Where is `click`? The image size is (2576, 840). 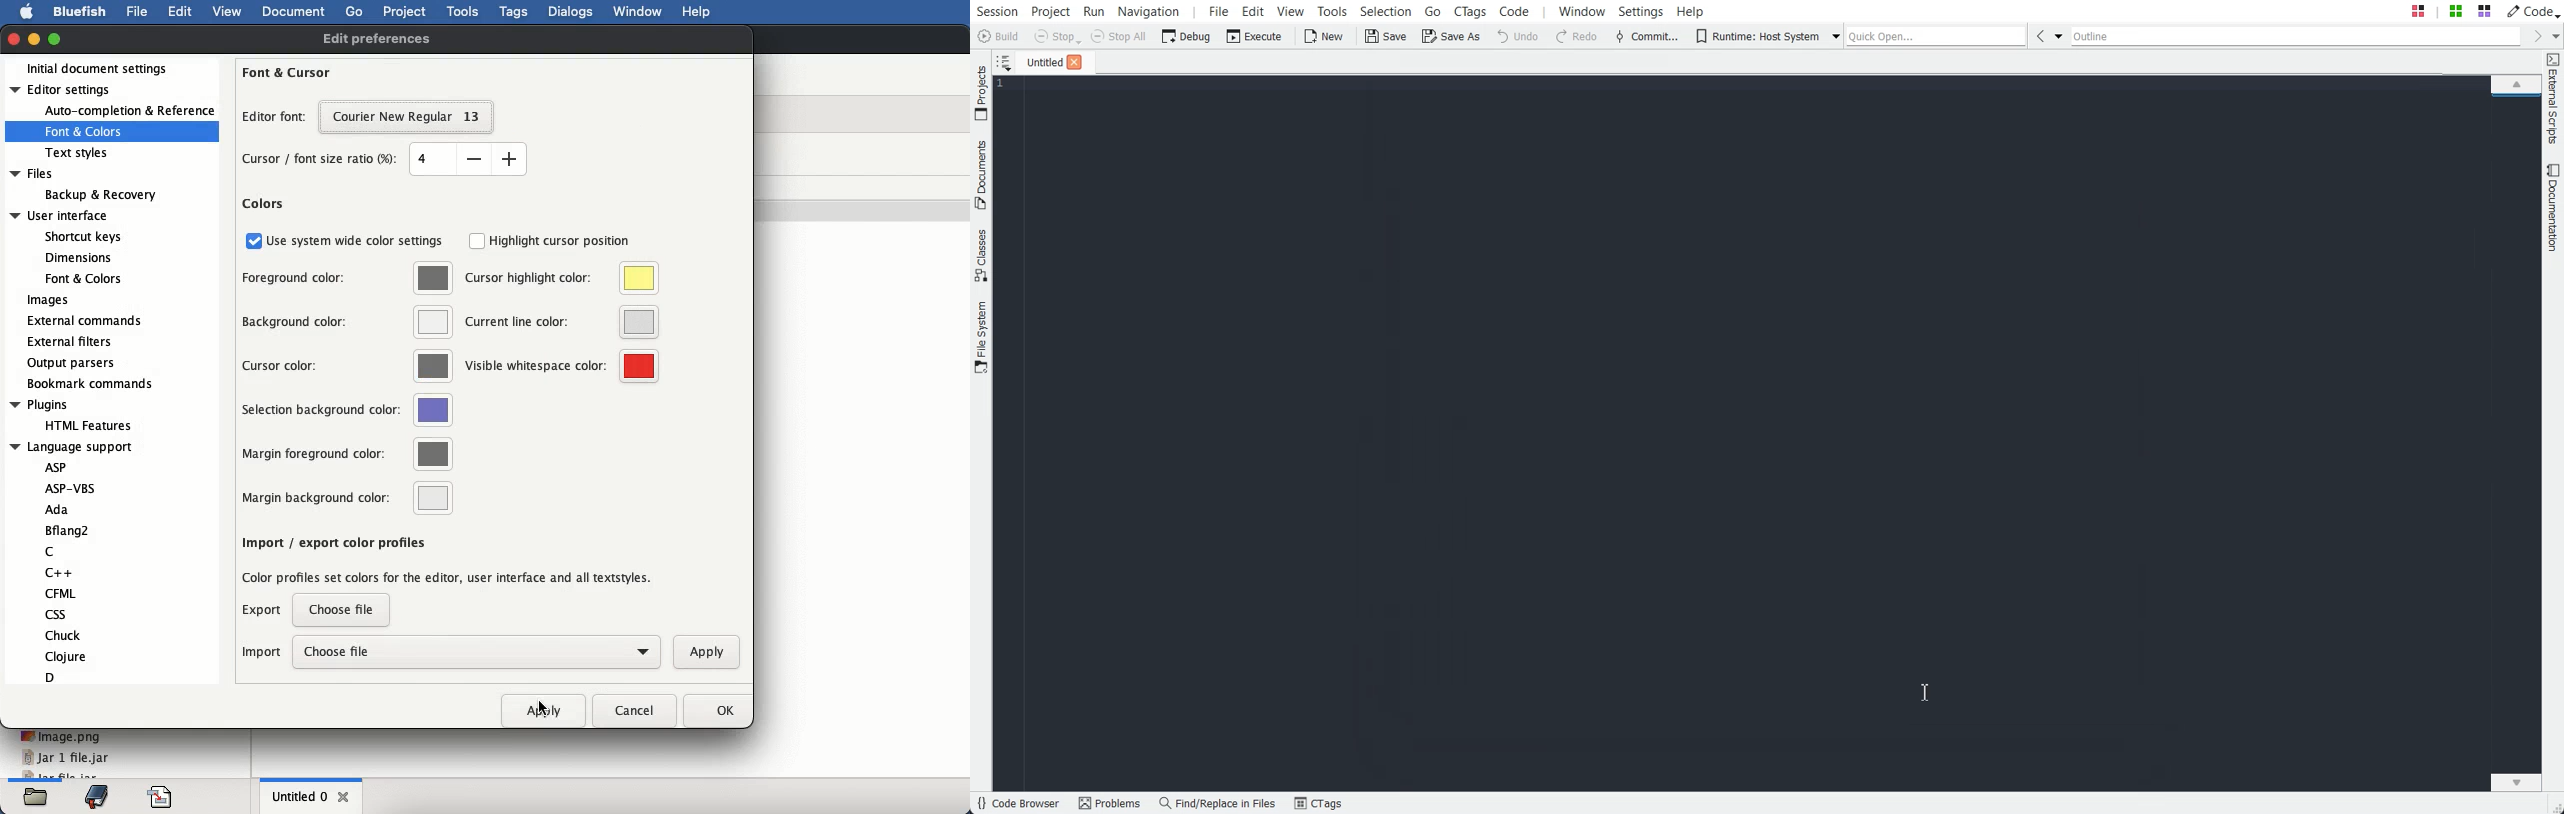 click is located at coordinates (544, 704).